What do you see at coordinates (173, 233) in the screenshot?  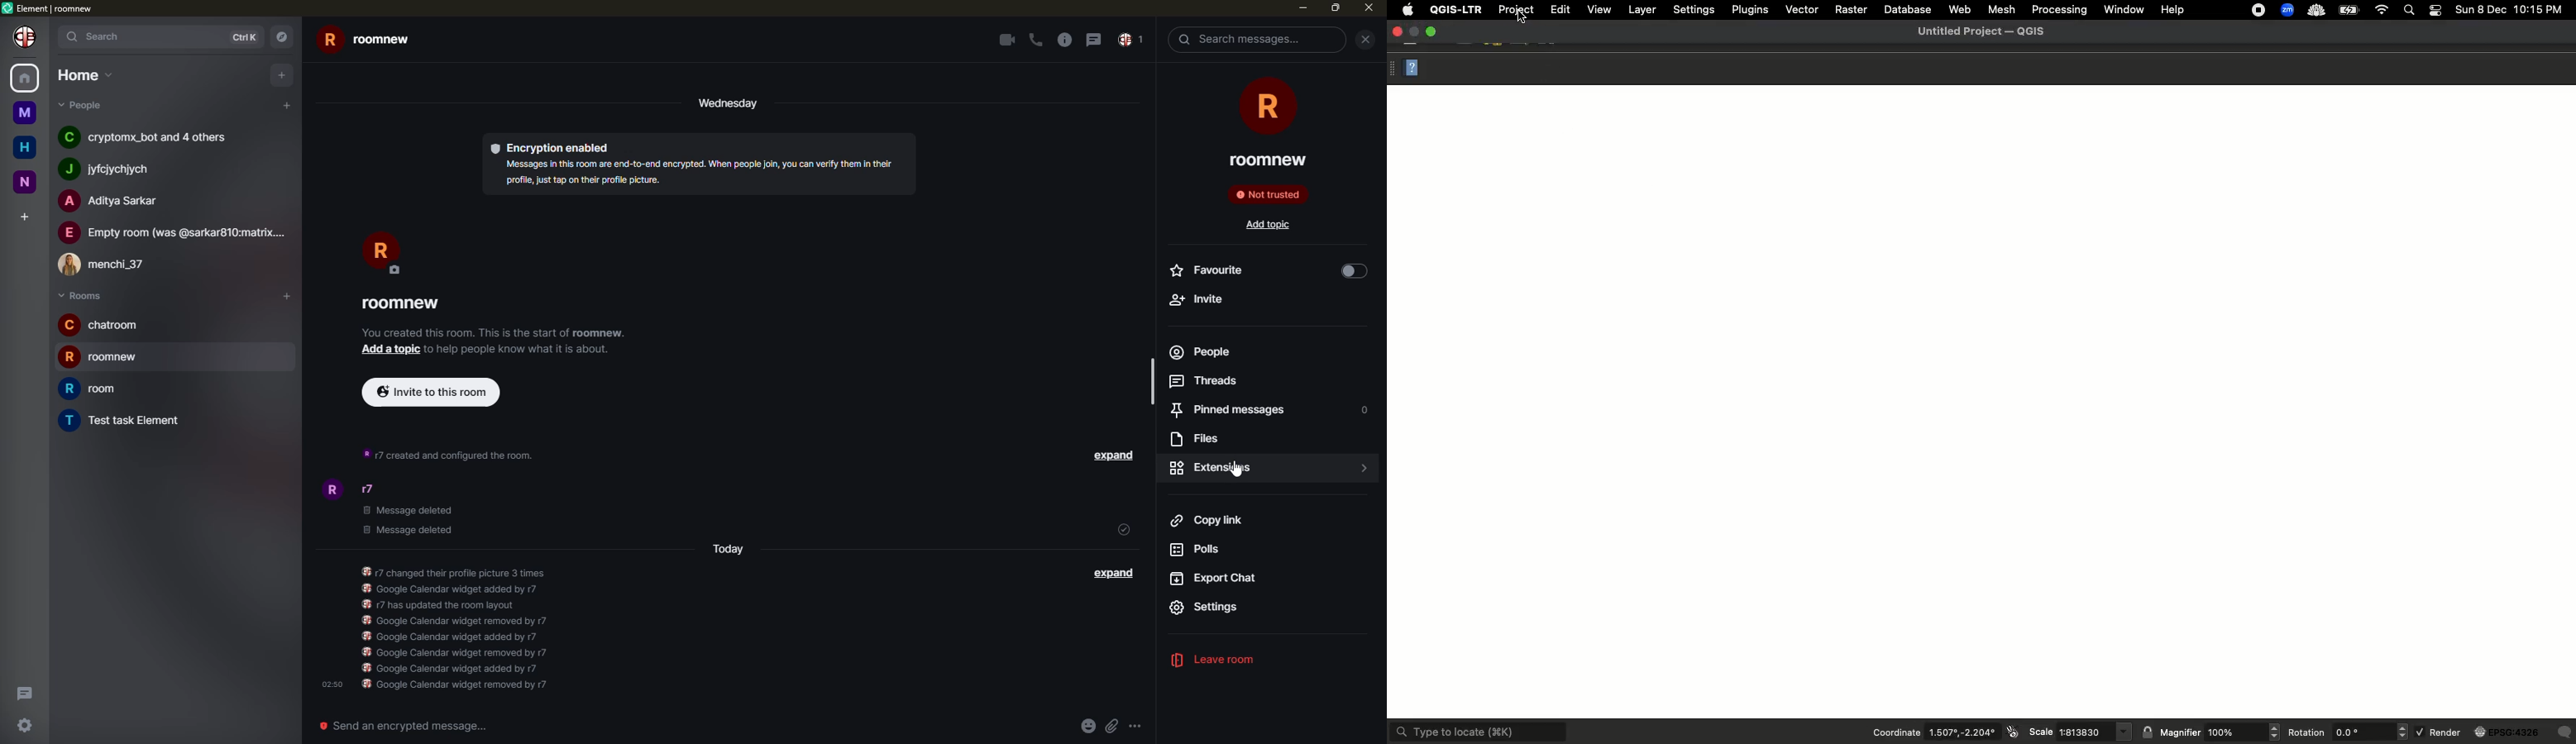 I see `people` at bounding box center [173, 233].